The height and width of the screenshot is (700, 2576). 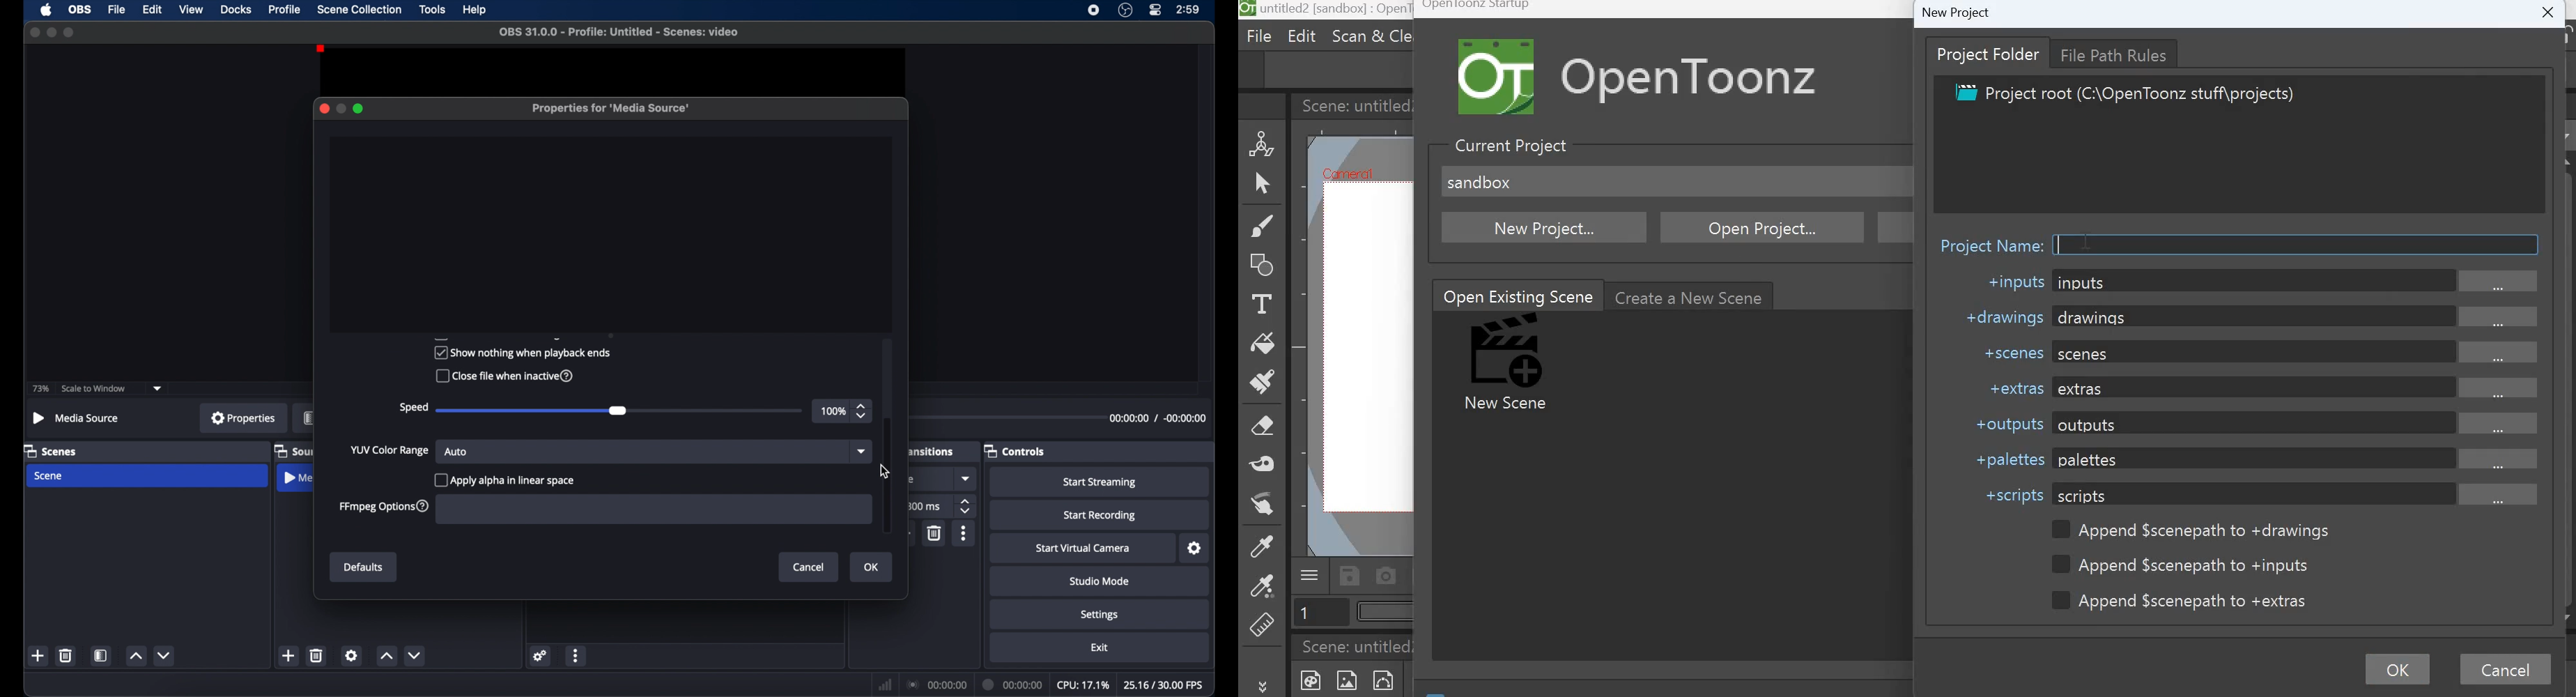 I want to click on obscure label, so click(x=308, y=418).